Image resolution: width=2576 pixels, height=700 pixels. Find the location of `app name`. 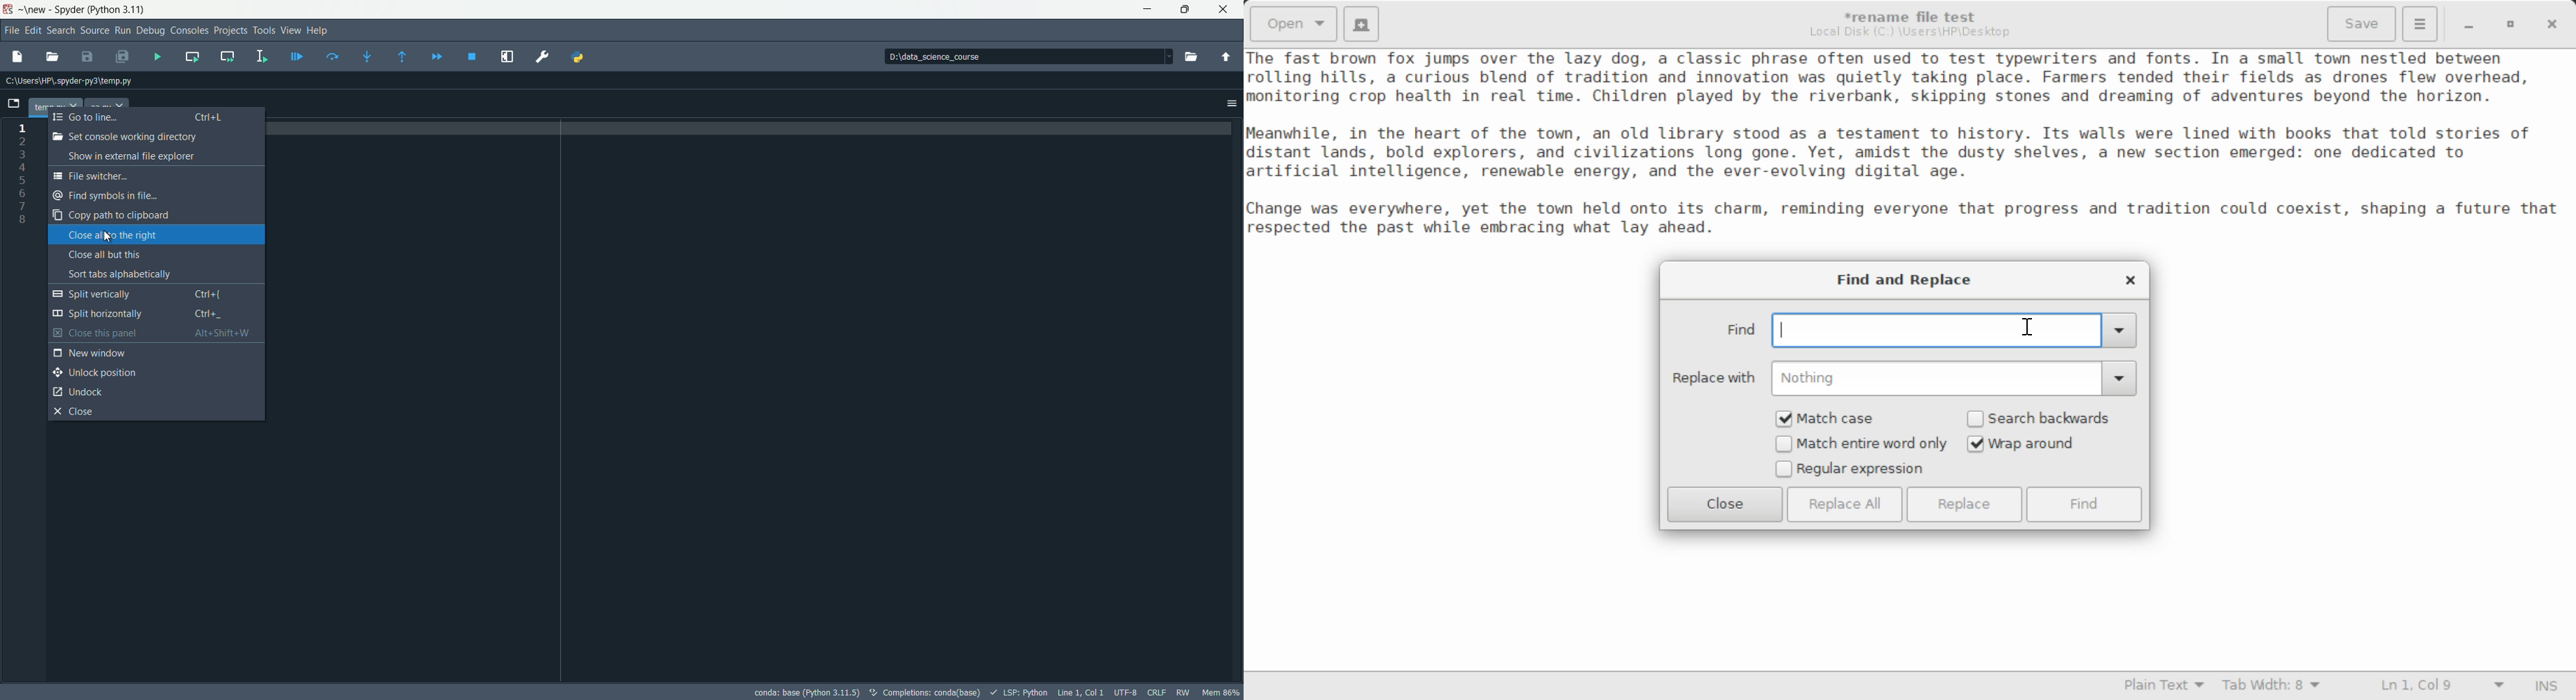

app name is located at coordinates (96, 10).